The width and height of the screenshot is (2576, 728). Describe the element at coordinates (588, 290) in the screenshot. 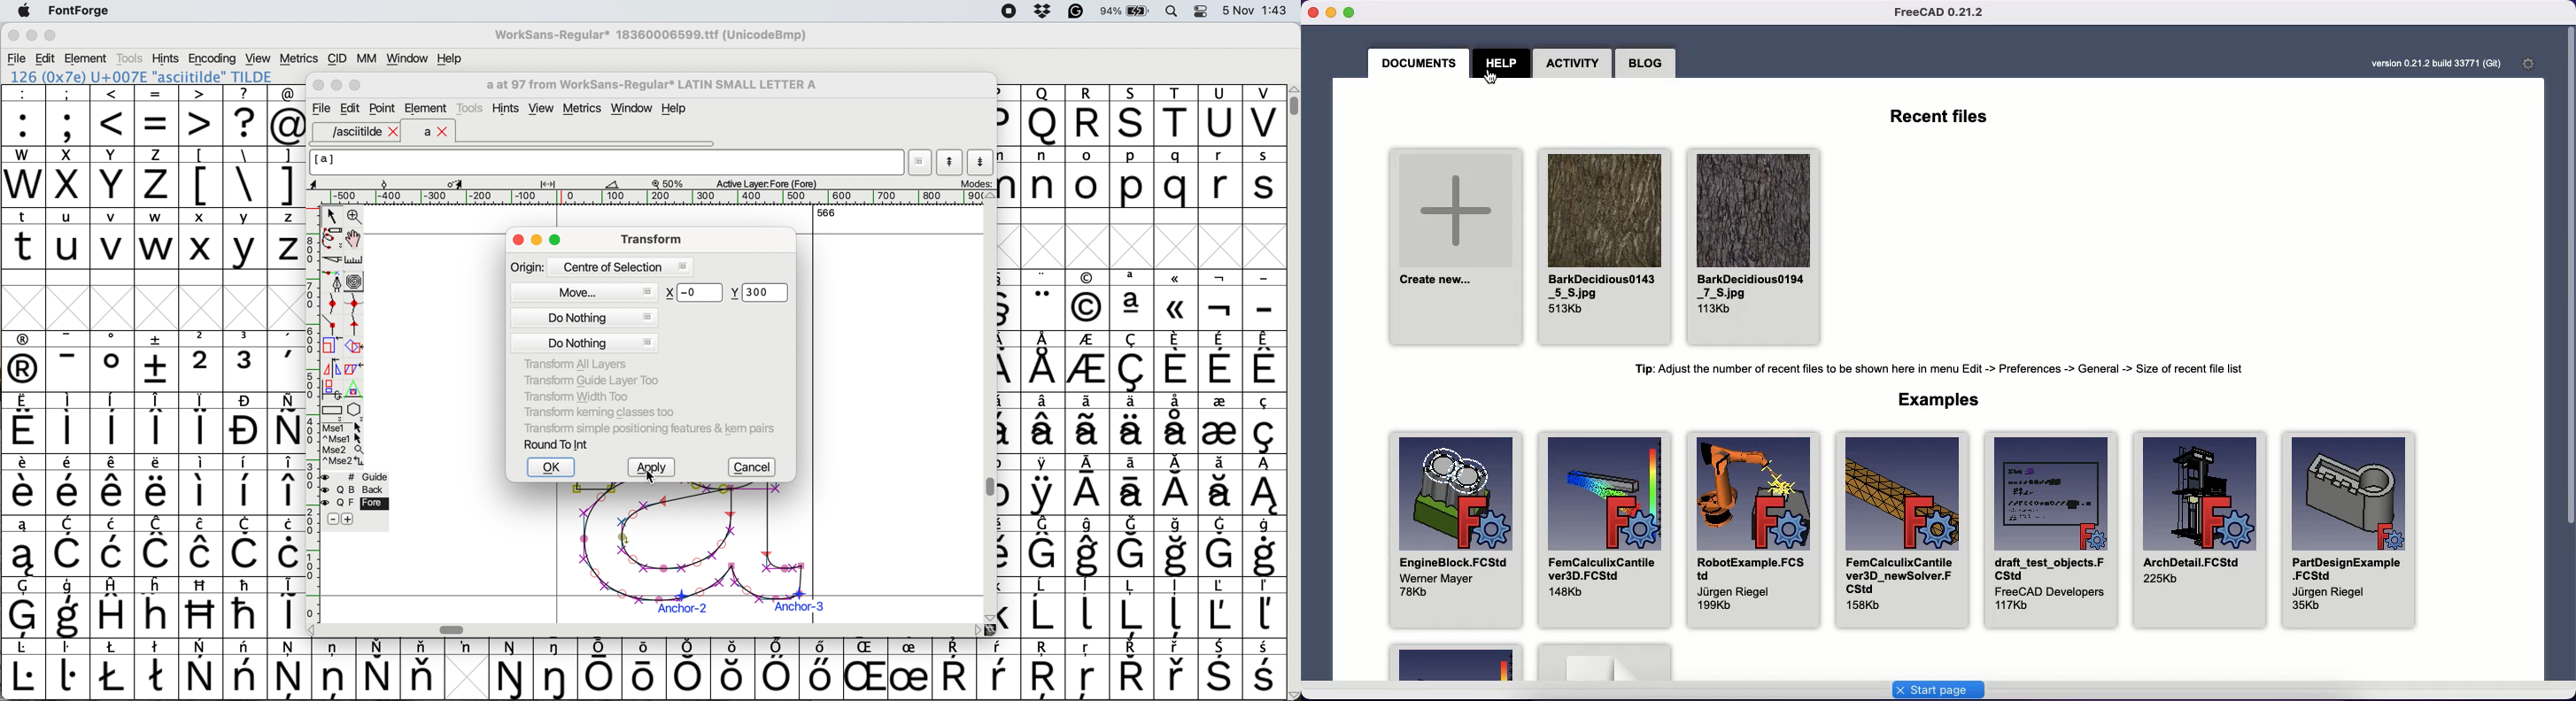

I see `move` at that location.